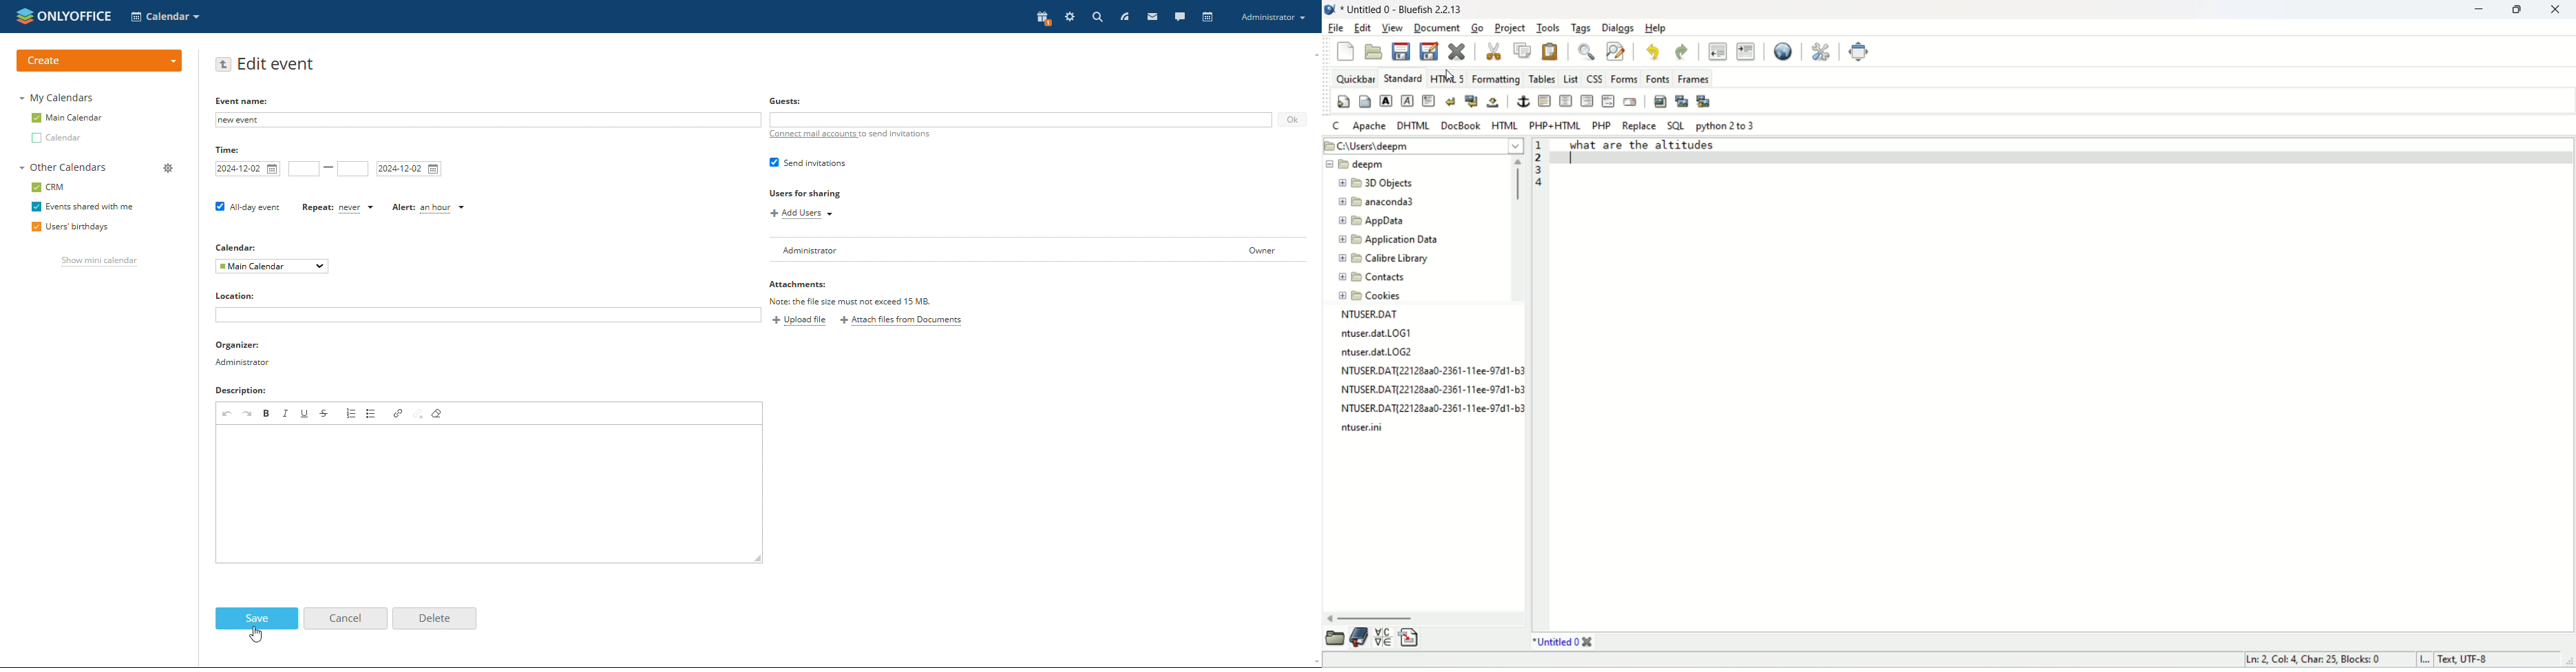 Image resolution: width=2576 pixels, height=672 pixels. Describe the element at coordinates (66, 118) in the screenshot. I see `main calendar` at that location.